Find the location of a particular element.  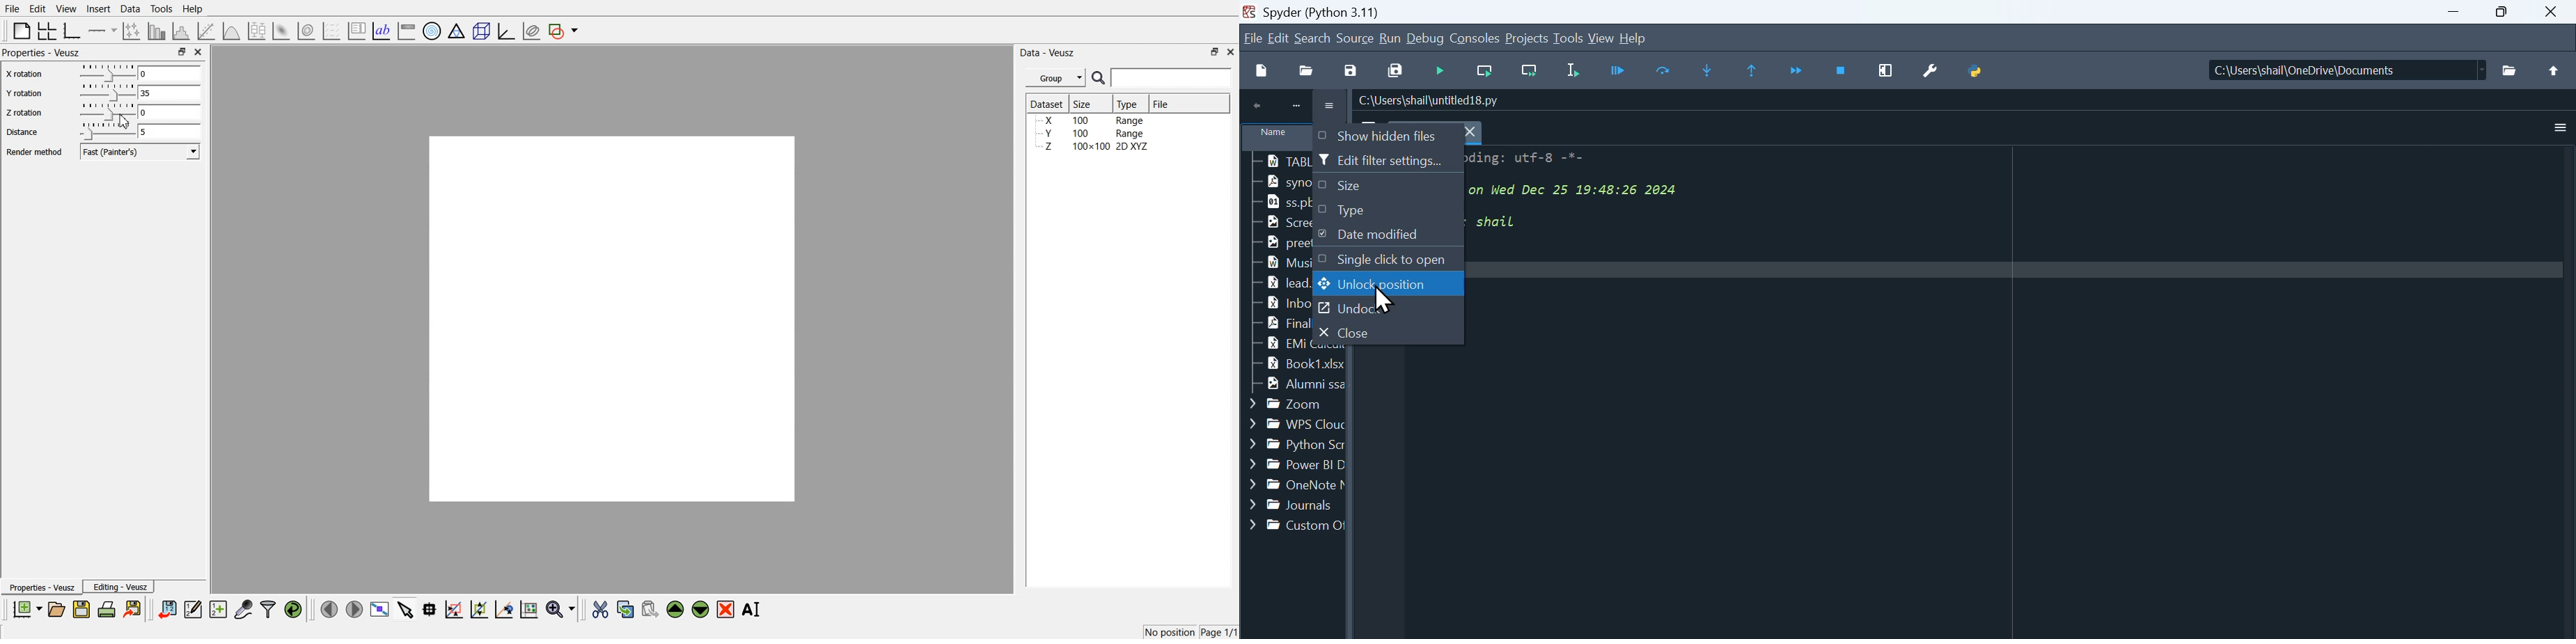

more options is located at coordinates (1331, 106).